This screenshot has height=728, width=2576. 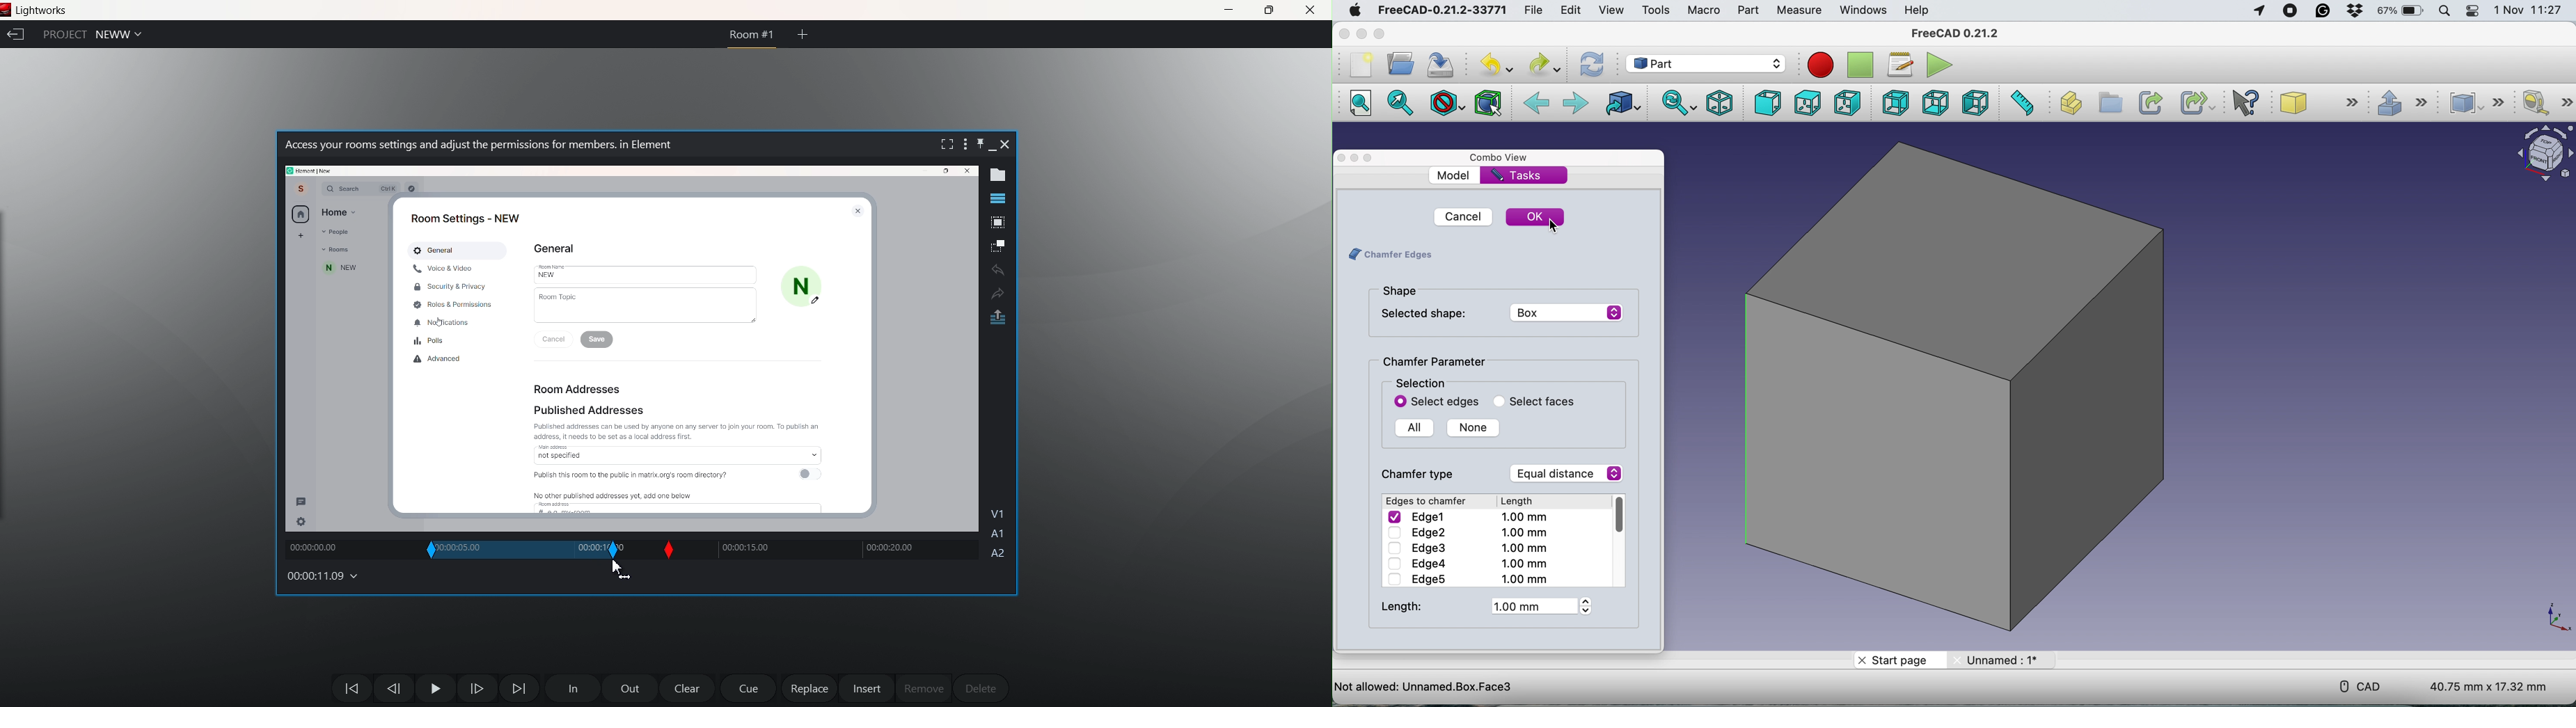 I want to click on chamfer edges, so click(x=1394, y=255).